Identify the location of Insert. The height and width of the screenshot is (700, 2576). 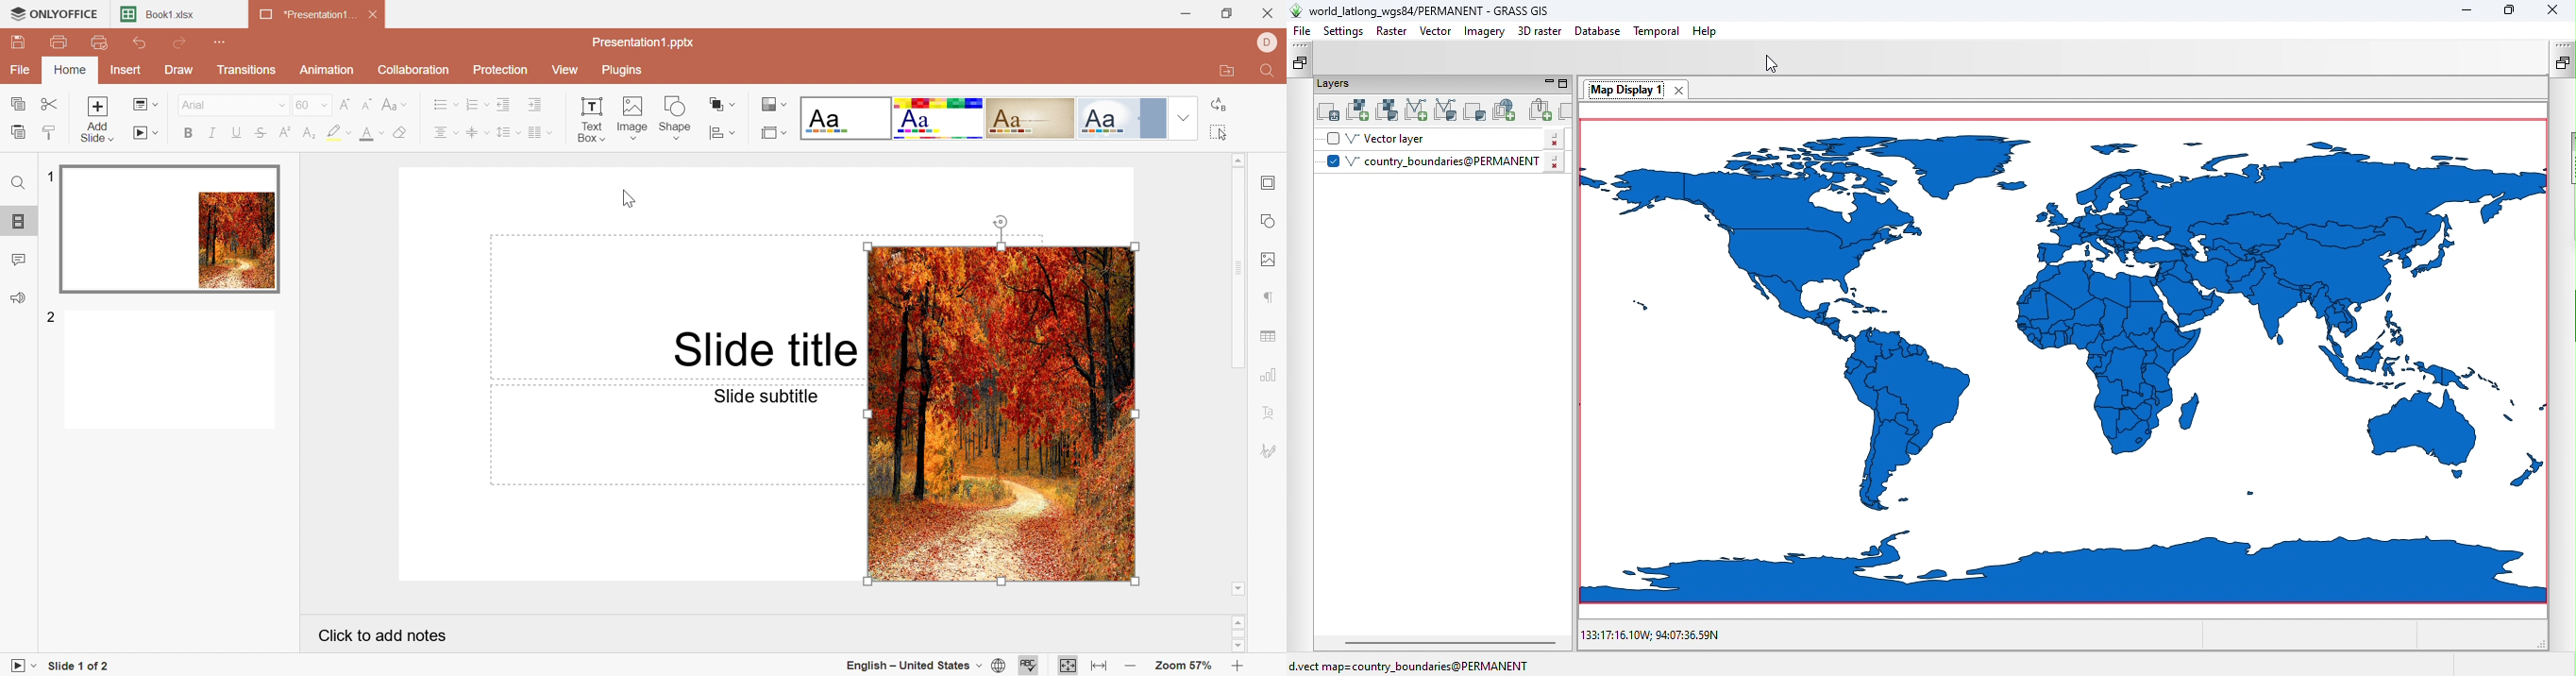
(125, 71).